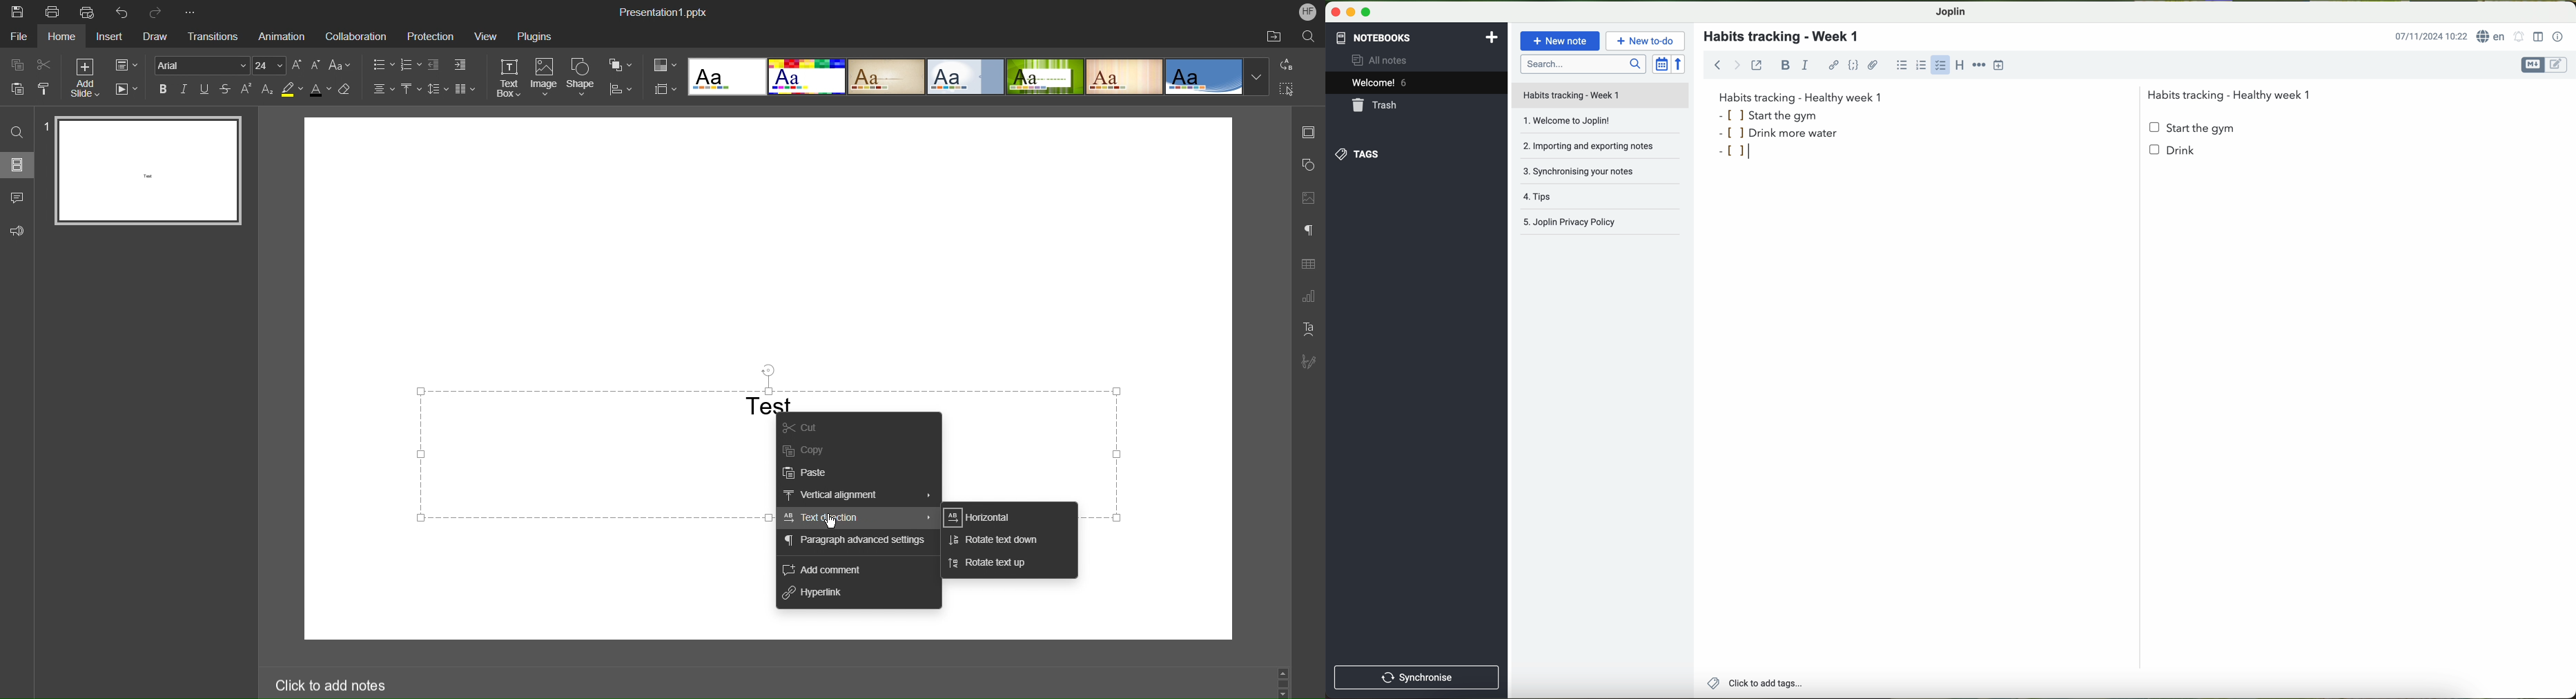 The width and height of the screenshot is (2576, 700). What do you see at coordinates (1308, 198) in the screenshot?
I see `Image Settings` at bounding box center [1308, 198].